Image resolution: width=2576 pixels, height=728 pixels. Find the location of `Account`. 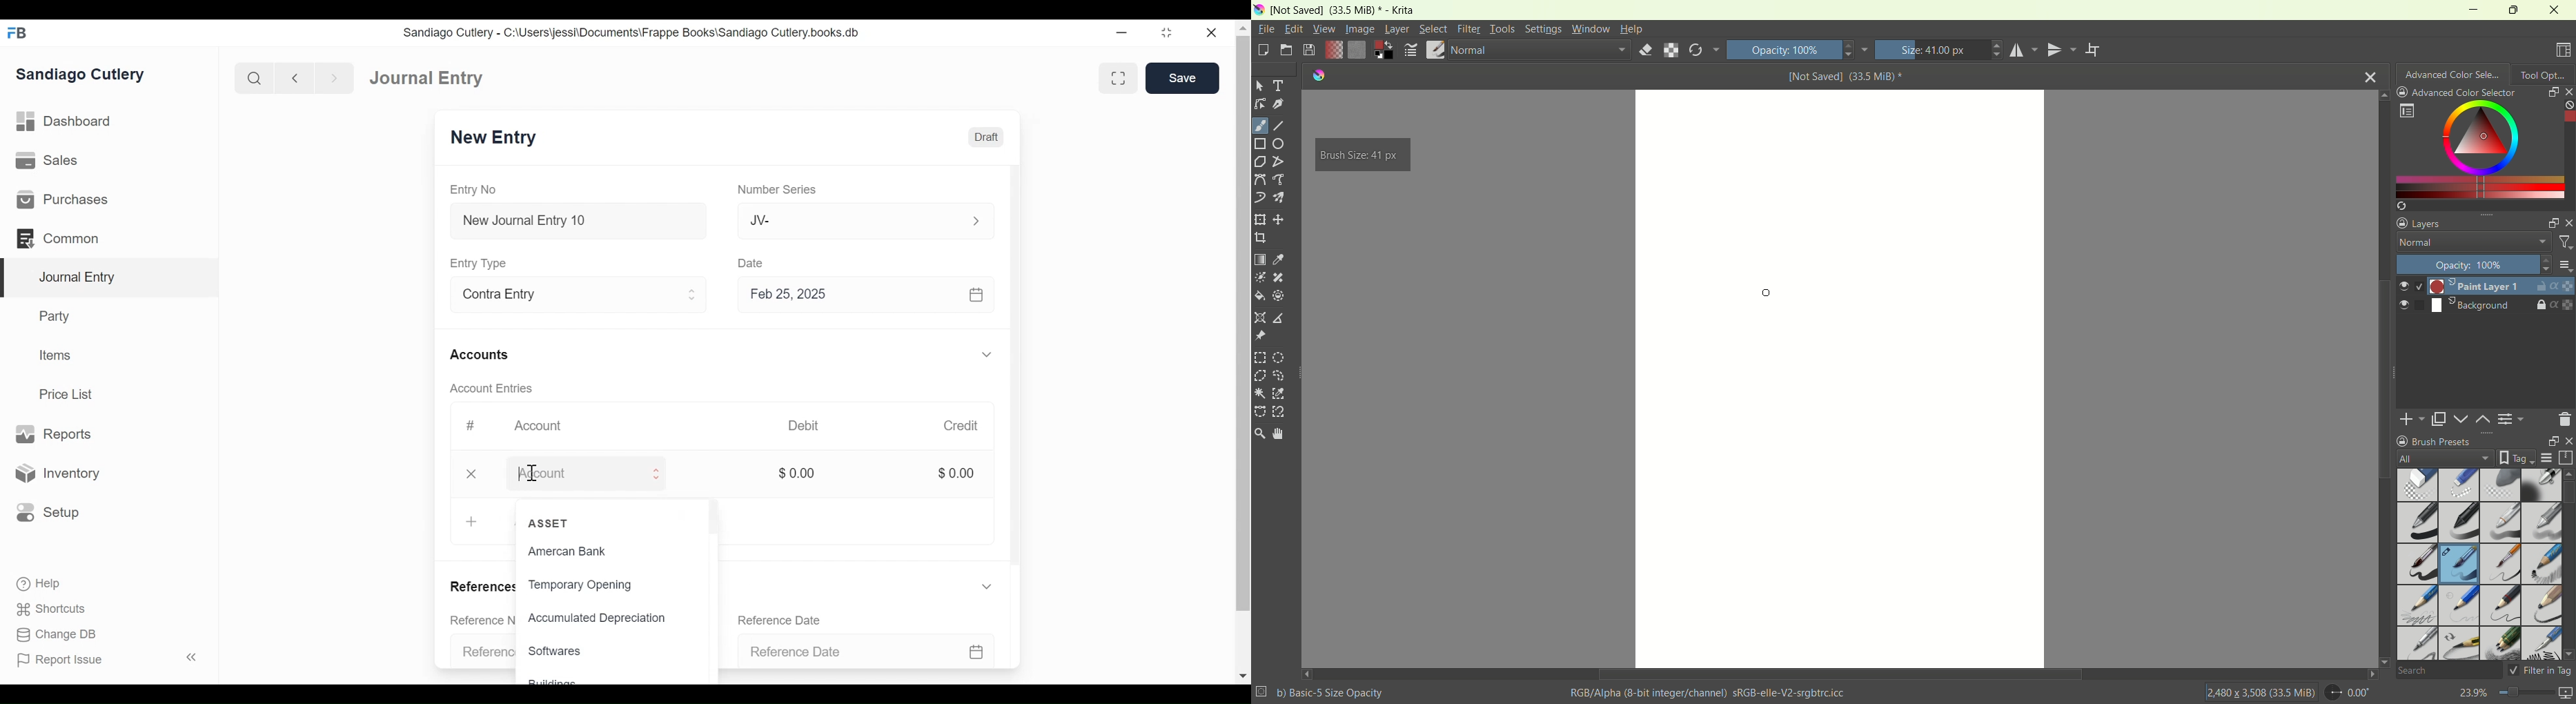

Account is located at coordinates (583, 476).